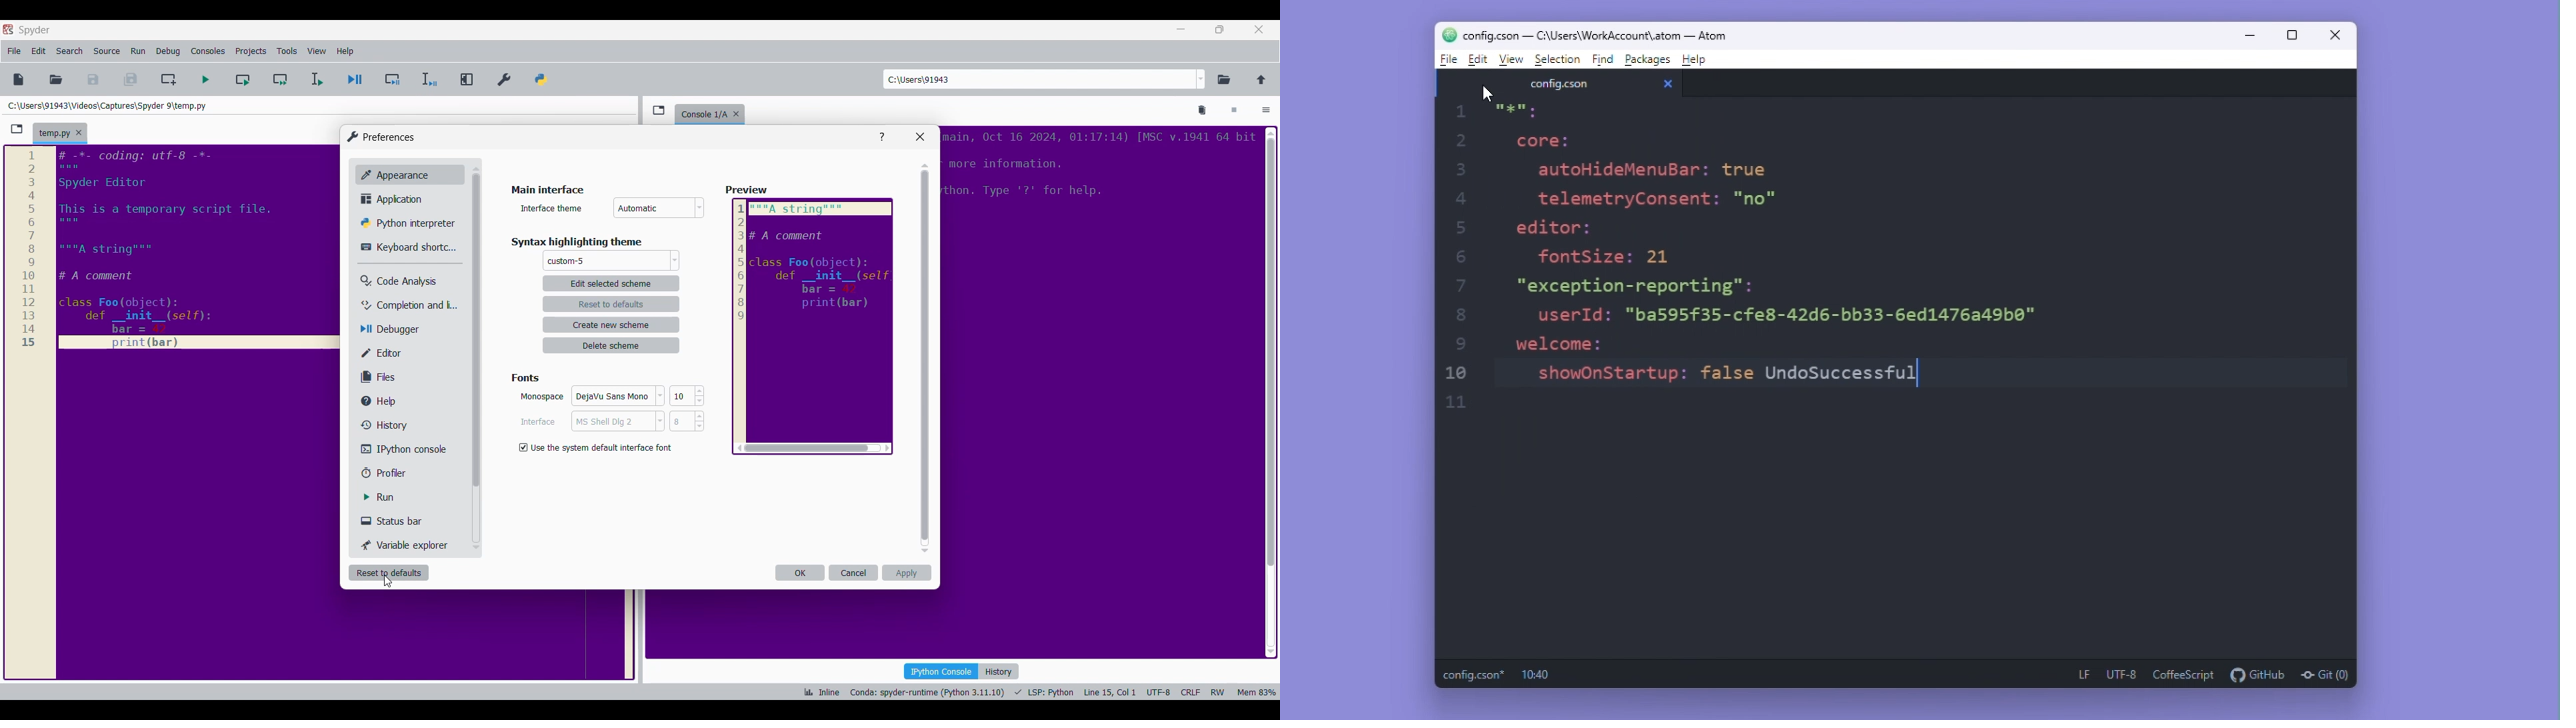 The width and height of the screenshot is (2576, 728). What do you see at coordinates (411, 353) in the screenshot?
I see `Editor` at bounding box center [411, 353].